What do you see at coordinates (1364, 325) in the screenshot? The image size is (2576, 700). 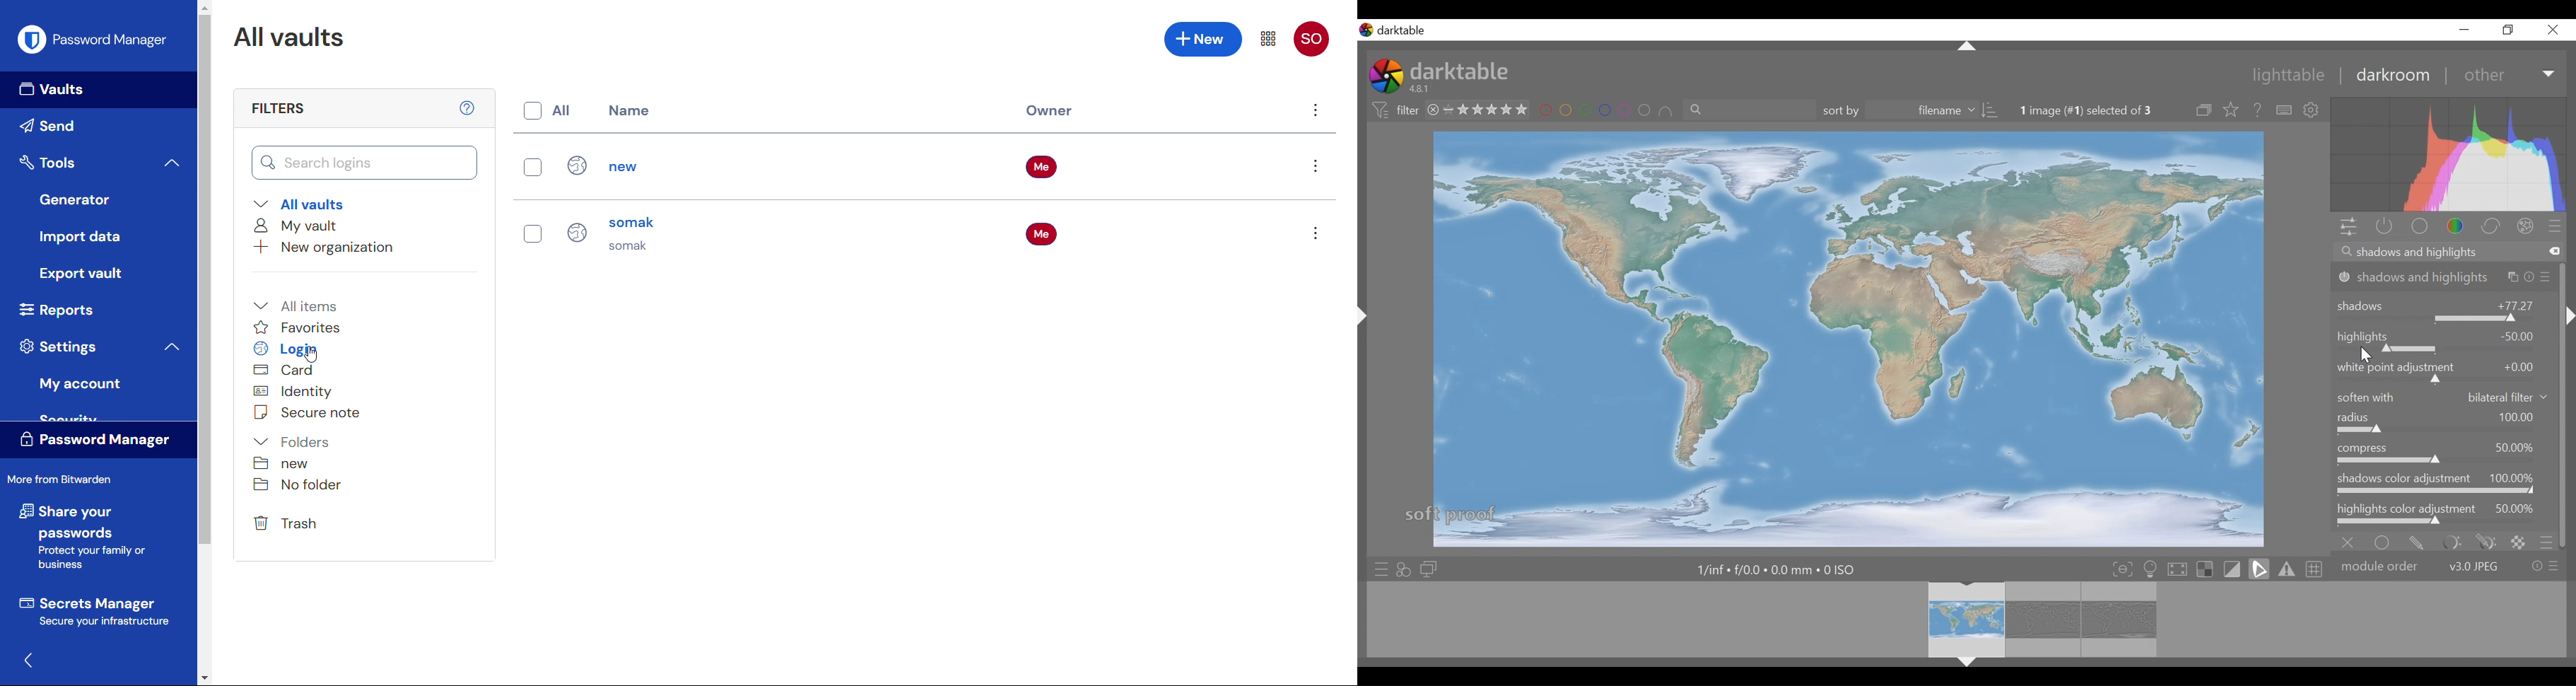 I see `` at bounding box center [1364, 325].